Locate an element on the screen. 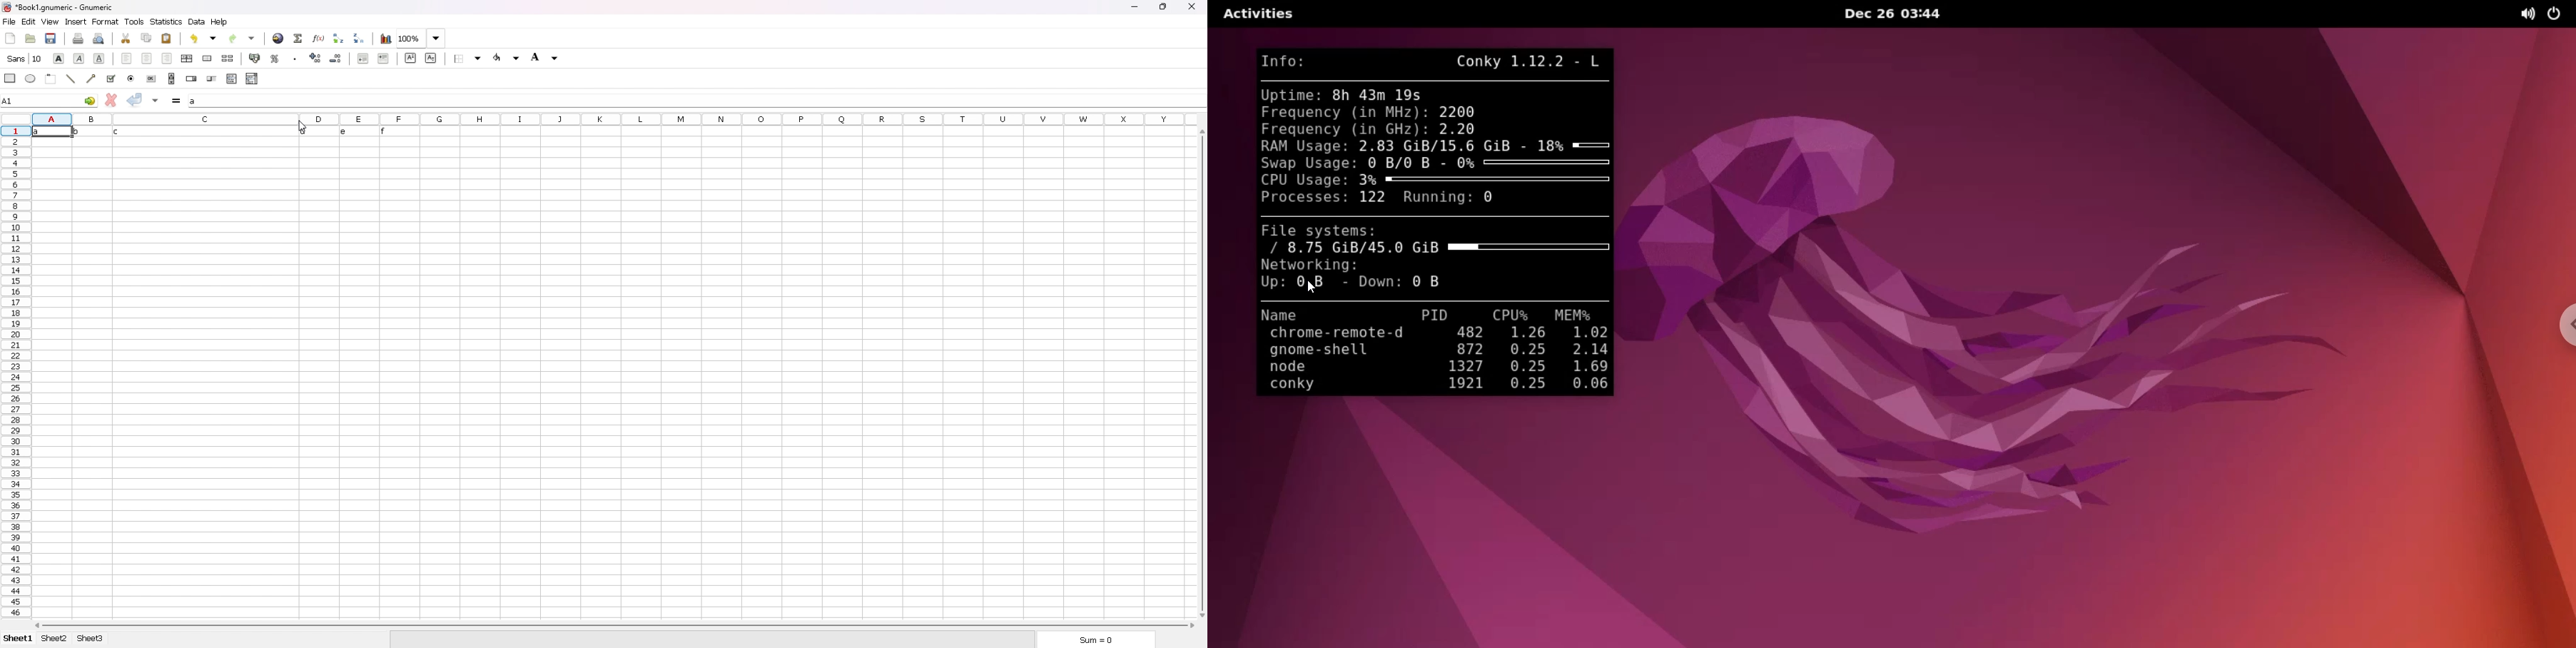  split merged cells is located at coordinates (229, 59).